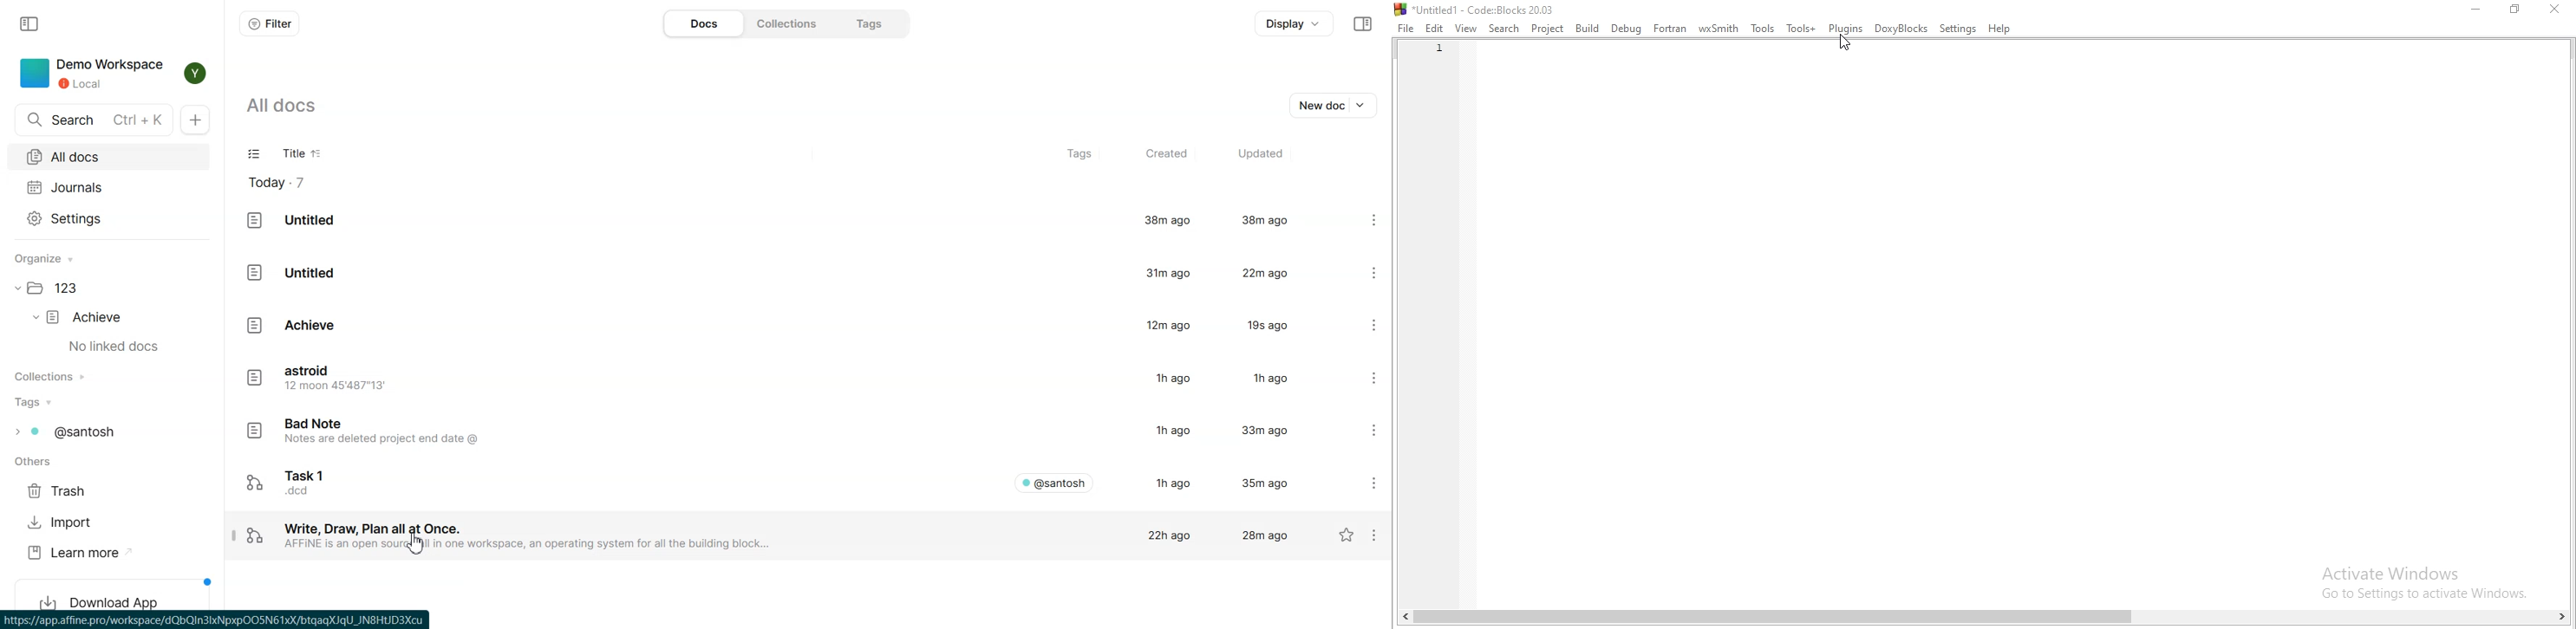 The image size is (2576, 644). I want to click on Settings, so click(1360, 221).